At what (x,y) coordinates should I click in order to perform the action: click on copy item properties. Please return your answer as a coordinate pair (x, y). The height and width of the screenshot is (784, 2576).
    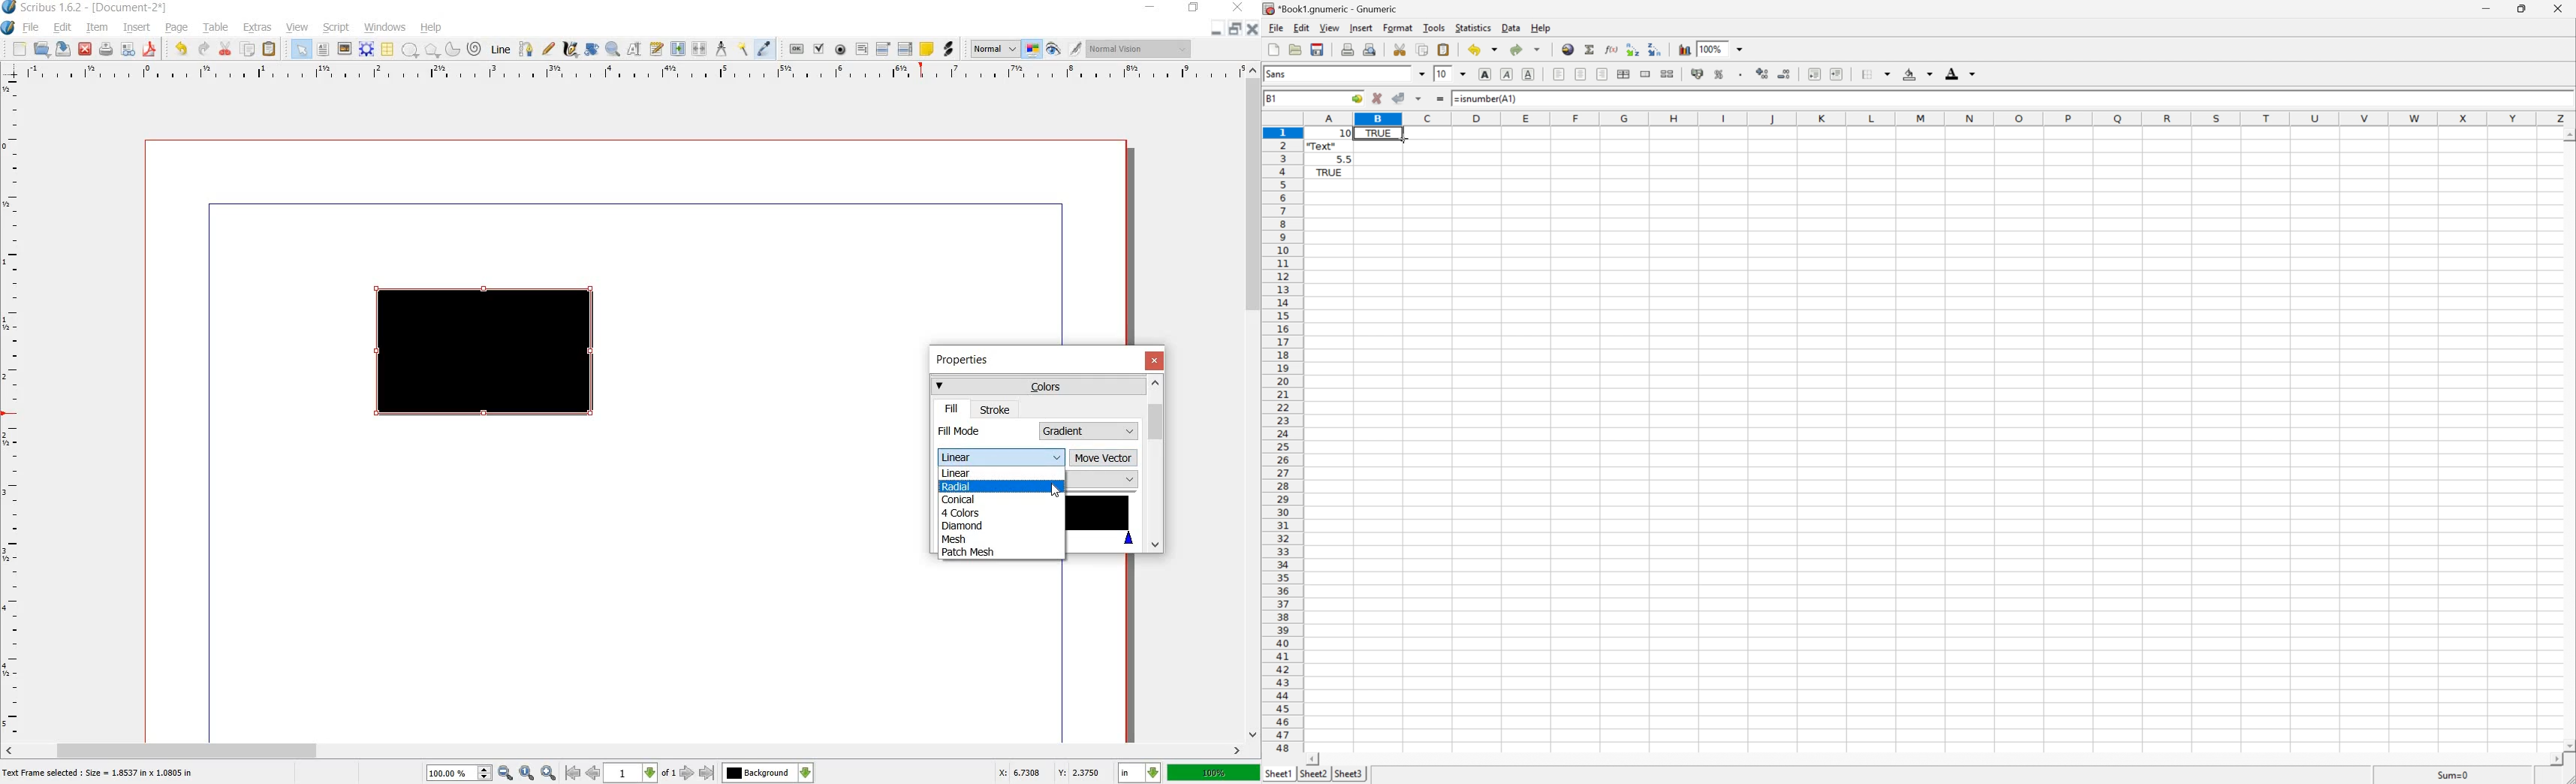
    Looking at the image, I should click on (744, 48).